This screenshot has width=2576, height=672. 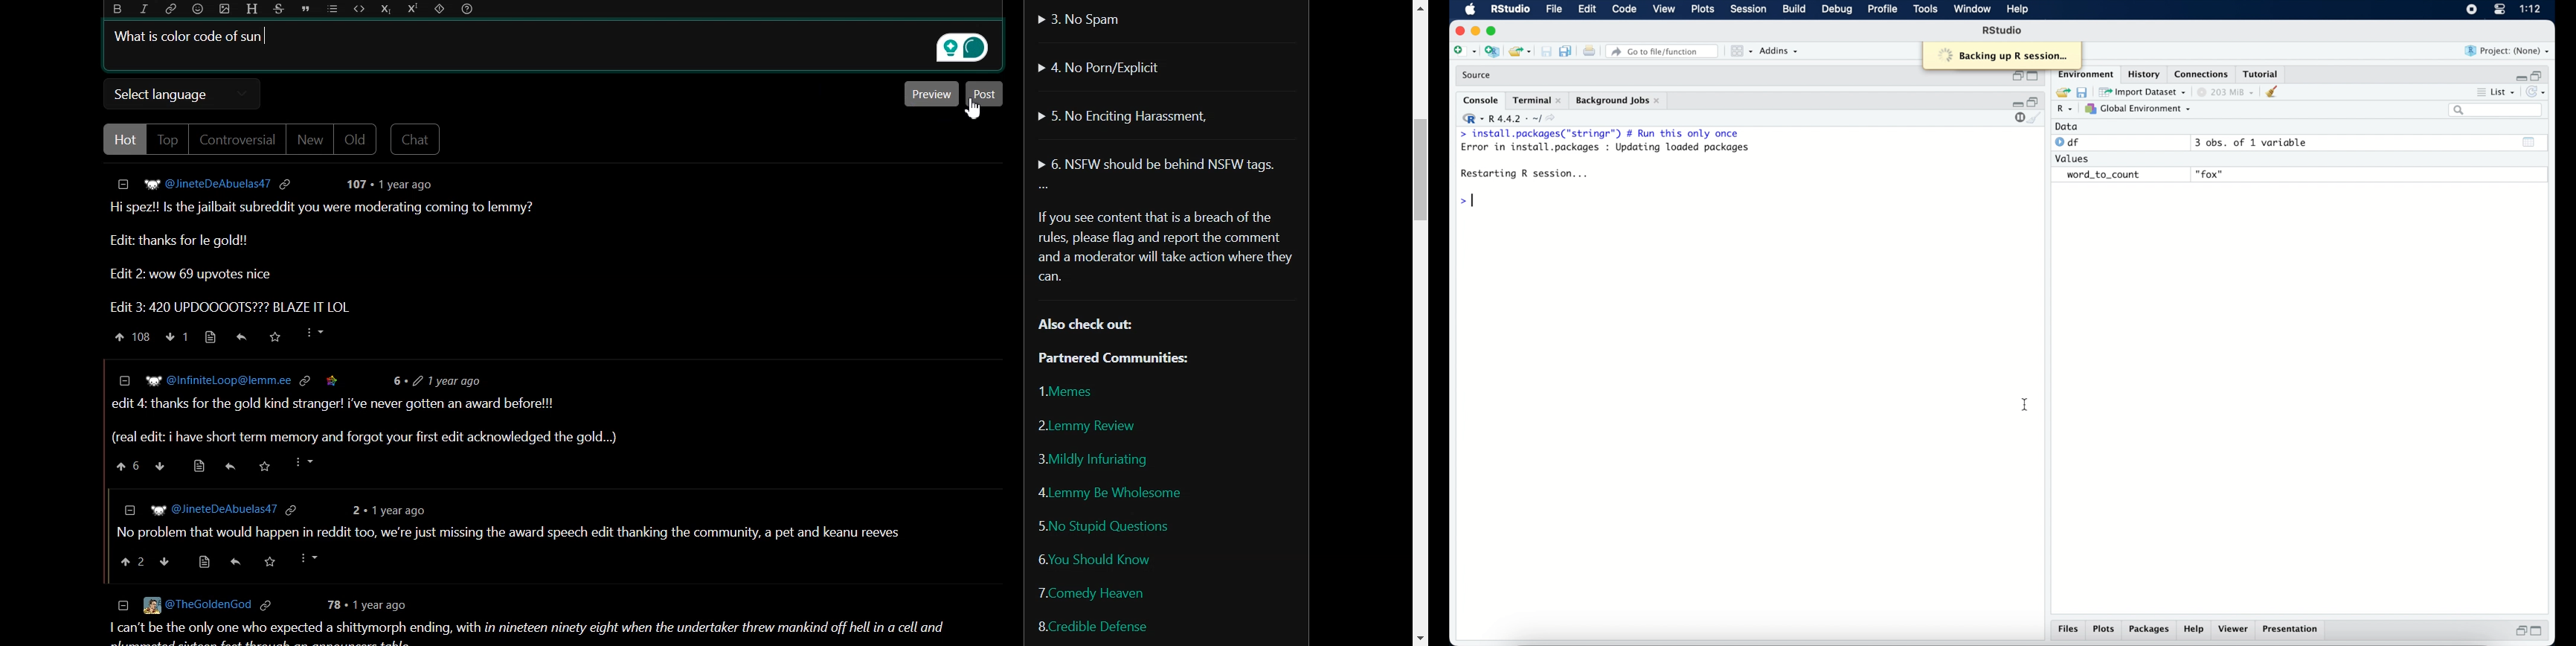 I want to click on 3 obs, of 1 variable, so click(x=2256, y=142).